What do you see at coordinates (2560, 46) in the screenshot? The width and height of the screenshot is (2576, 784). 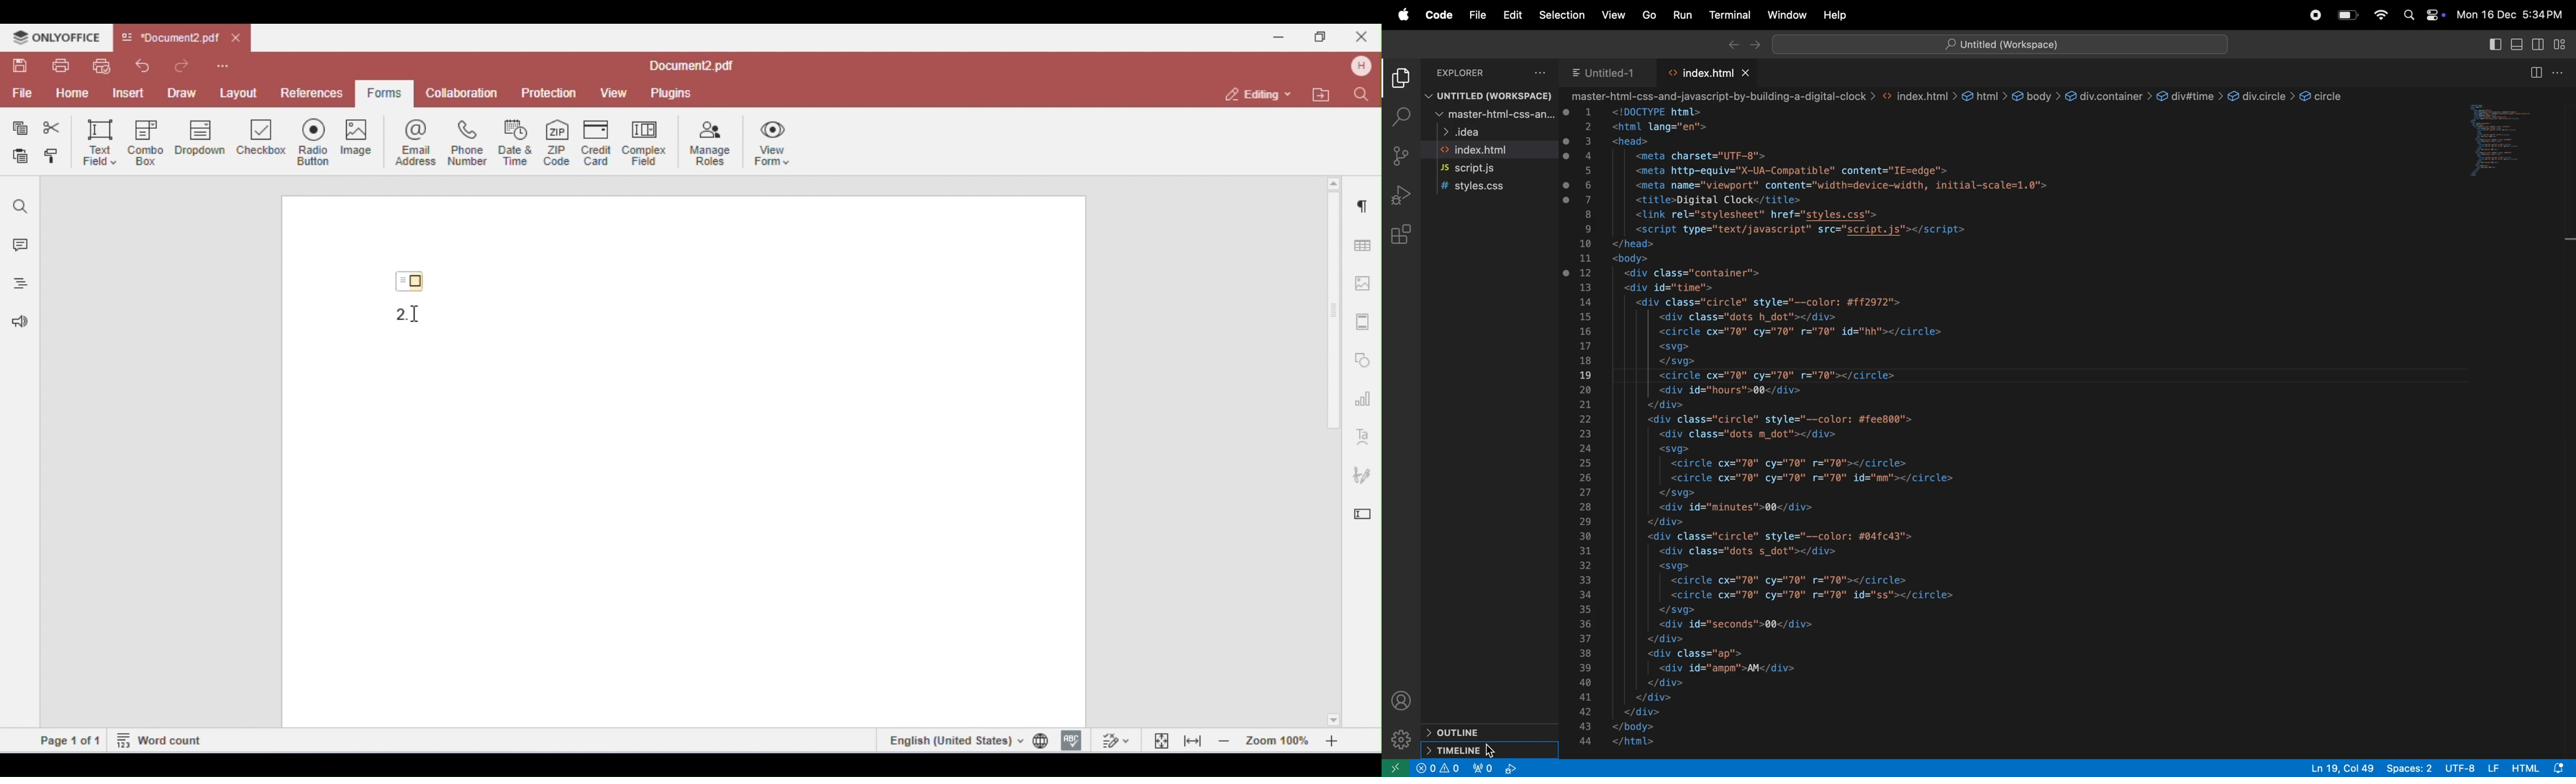 I see `customize tool bar` at bounding box center [2560, 46].